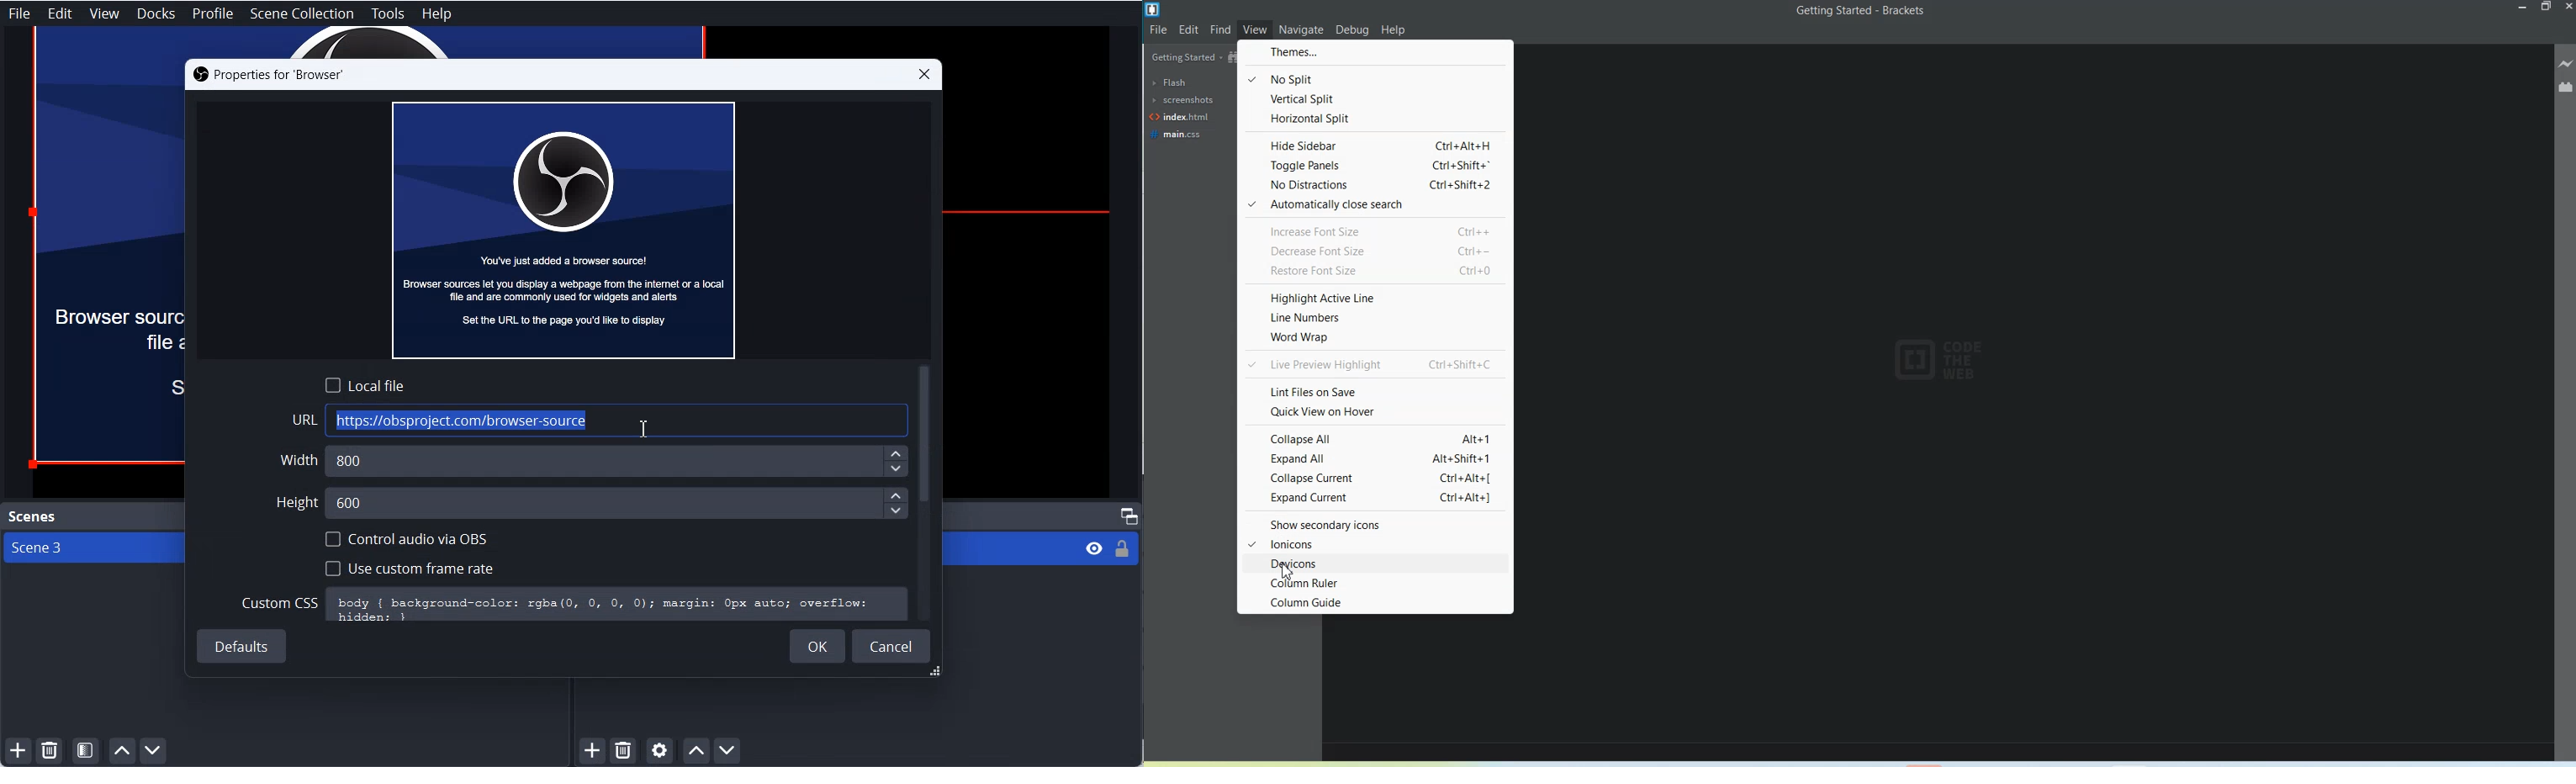 This screenshot has height=784, width=2576. What do you see at coordinates (1092, 549) in the screenshot?
I see `Hide/Display` at bounding box center [1092, 549].